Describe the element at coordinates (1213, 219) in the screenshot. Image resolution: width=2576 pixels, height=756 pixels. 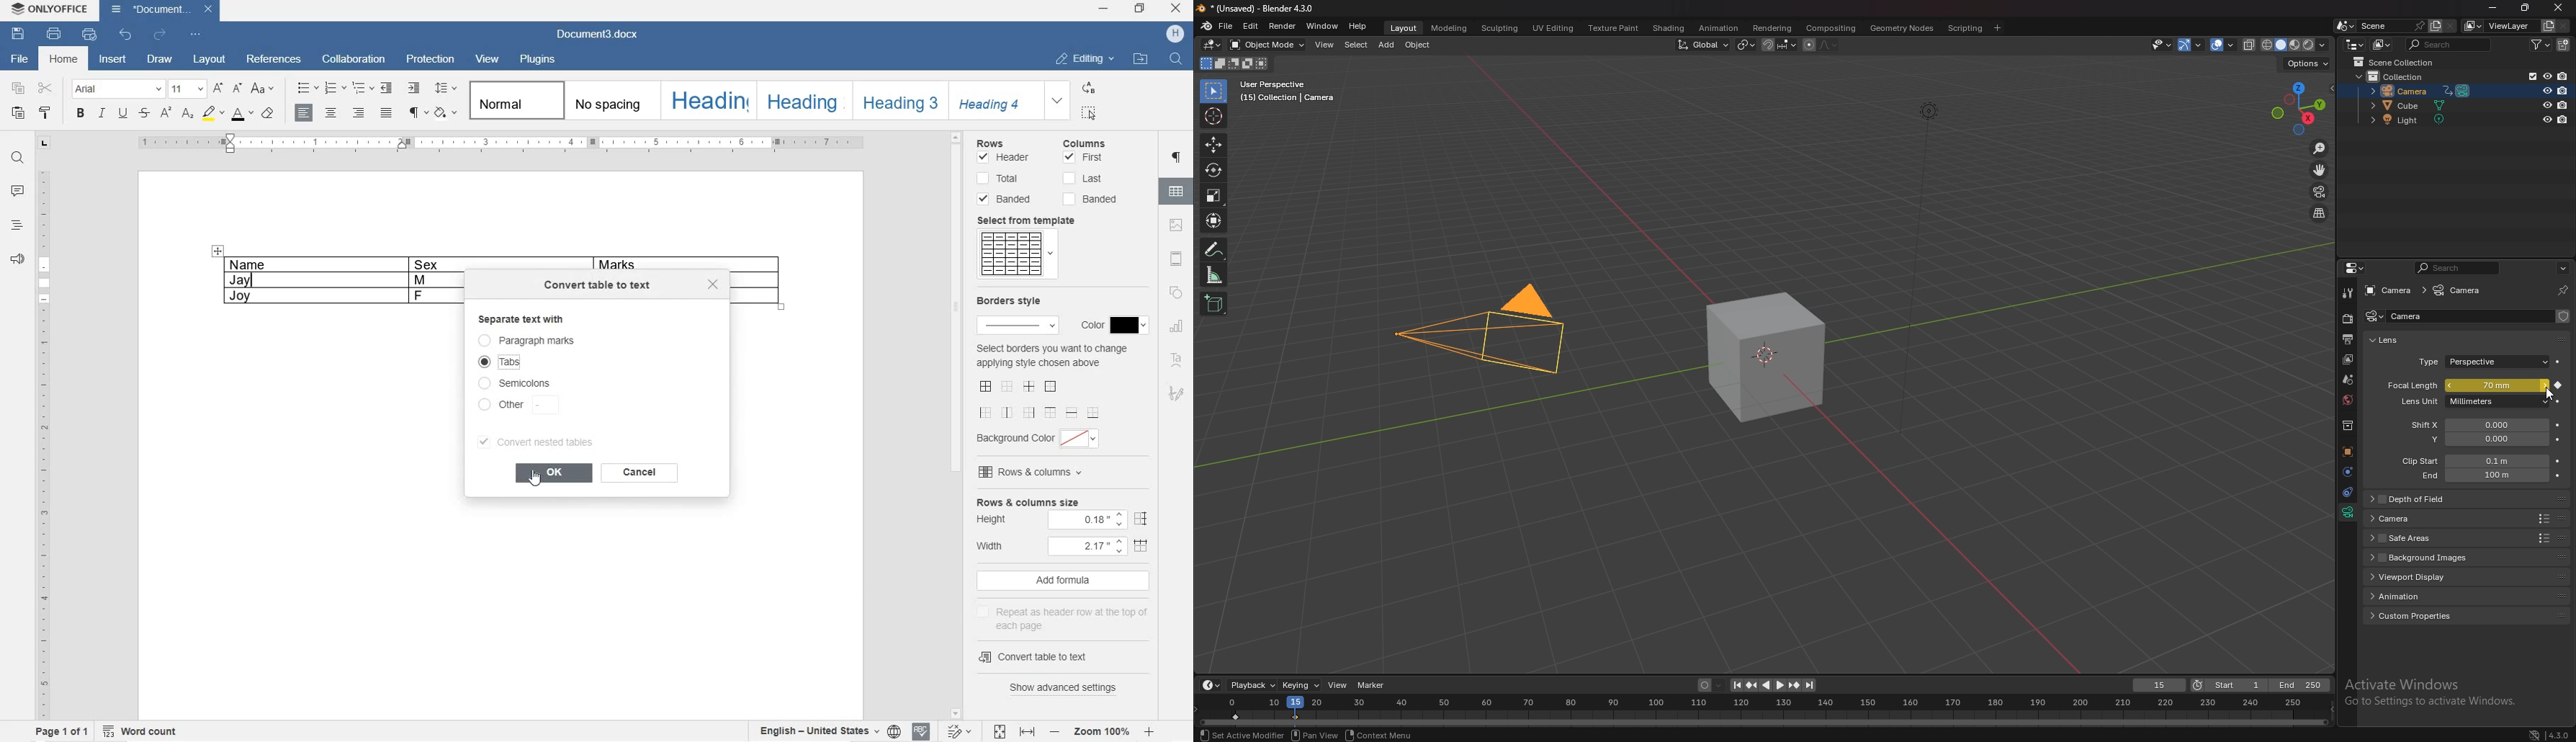
I see `transform` at that location.